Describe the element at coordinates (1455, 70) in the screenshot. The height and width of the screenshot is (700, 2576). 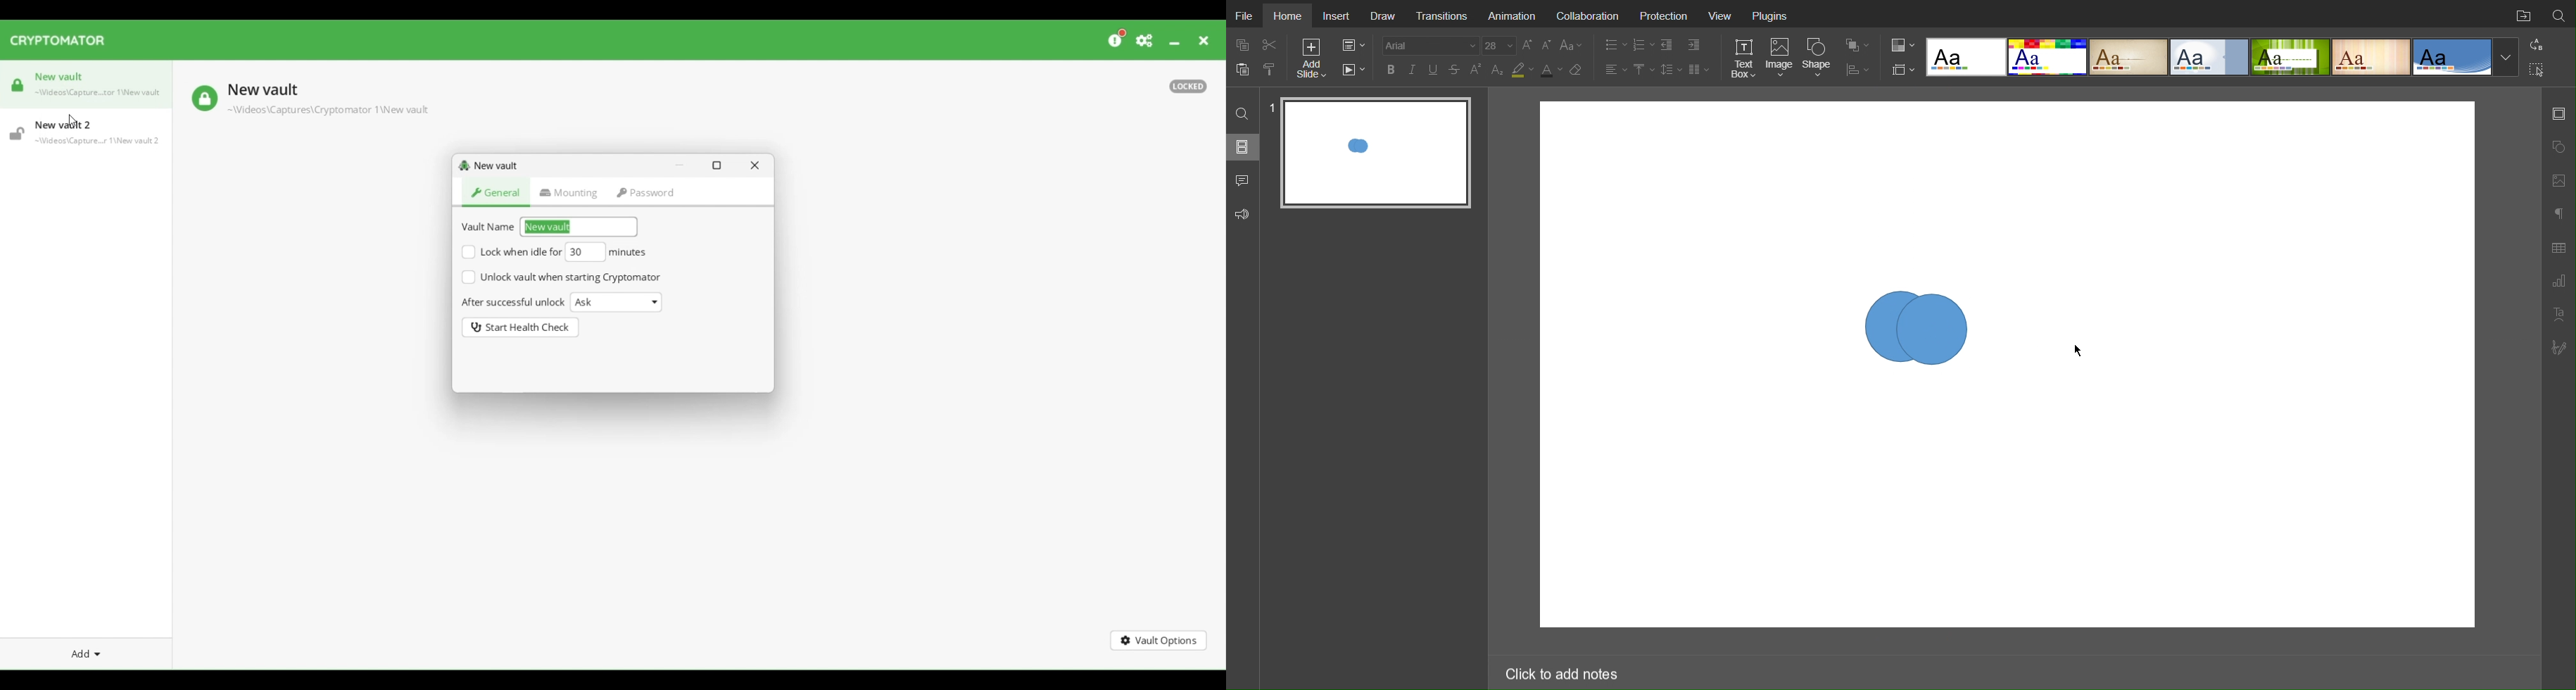
I see `Strikethrough` at that location.